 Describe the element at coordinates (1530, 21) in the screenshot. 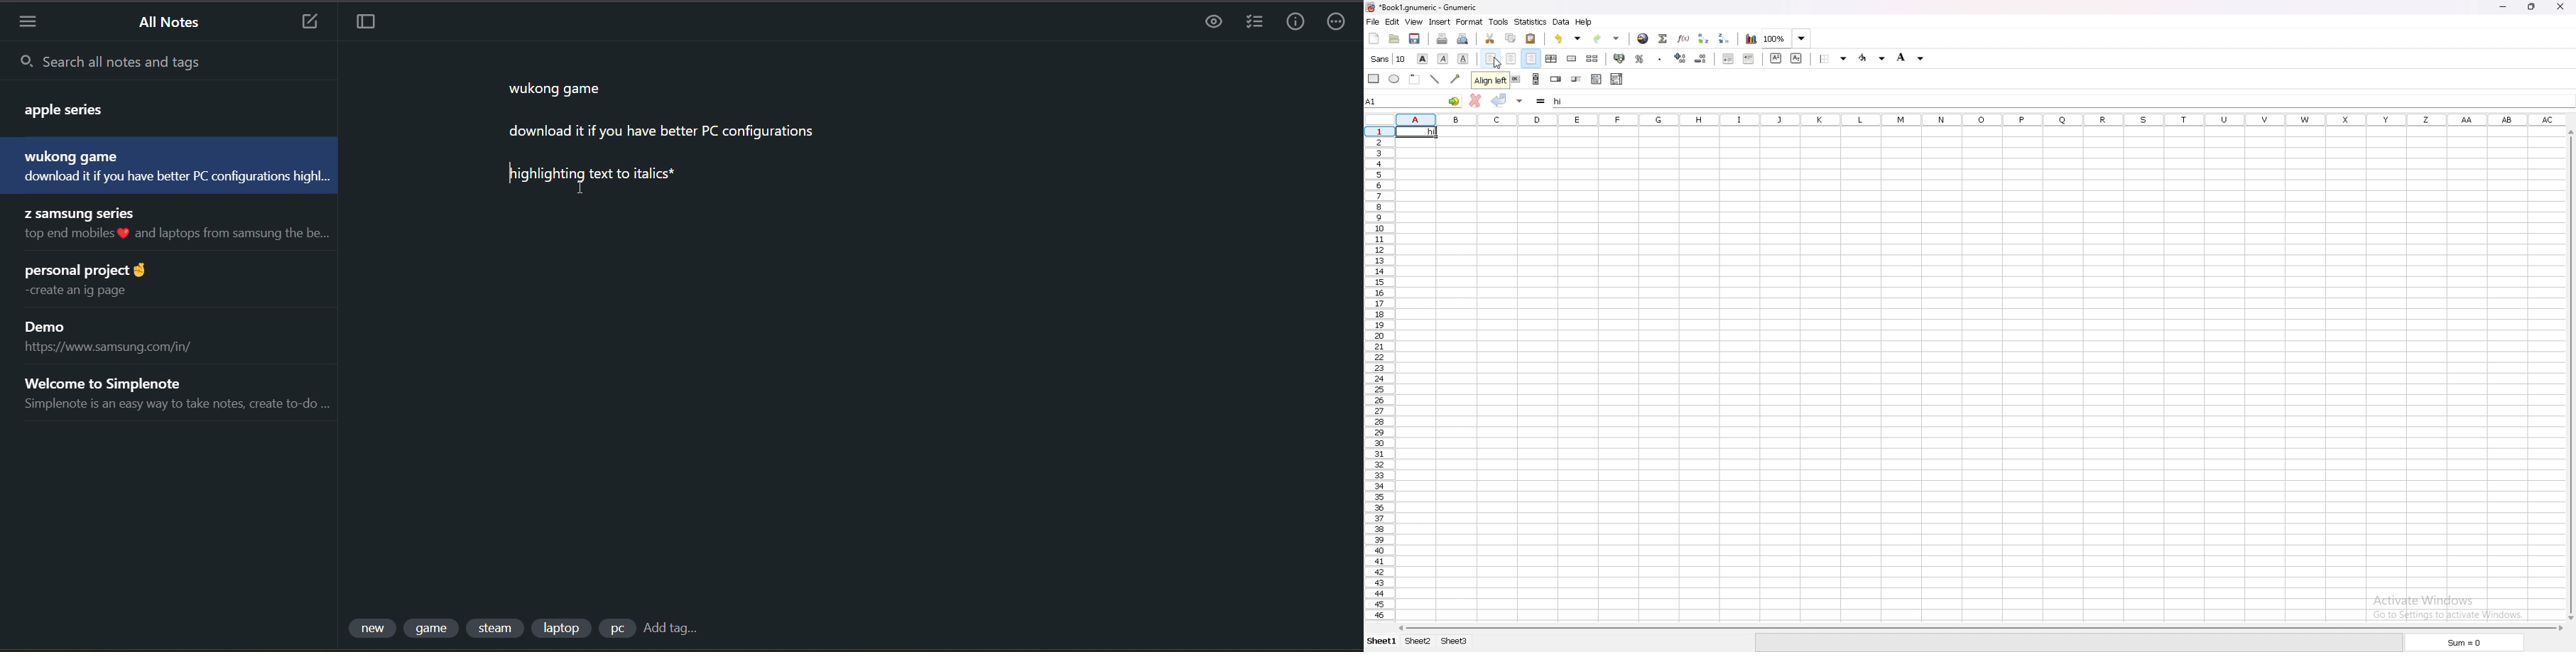

I see `statistics` at that location.